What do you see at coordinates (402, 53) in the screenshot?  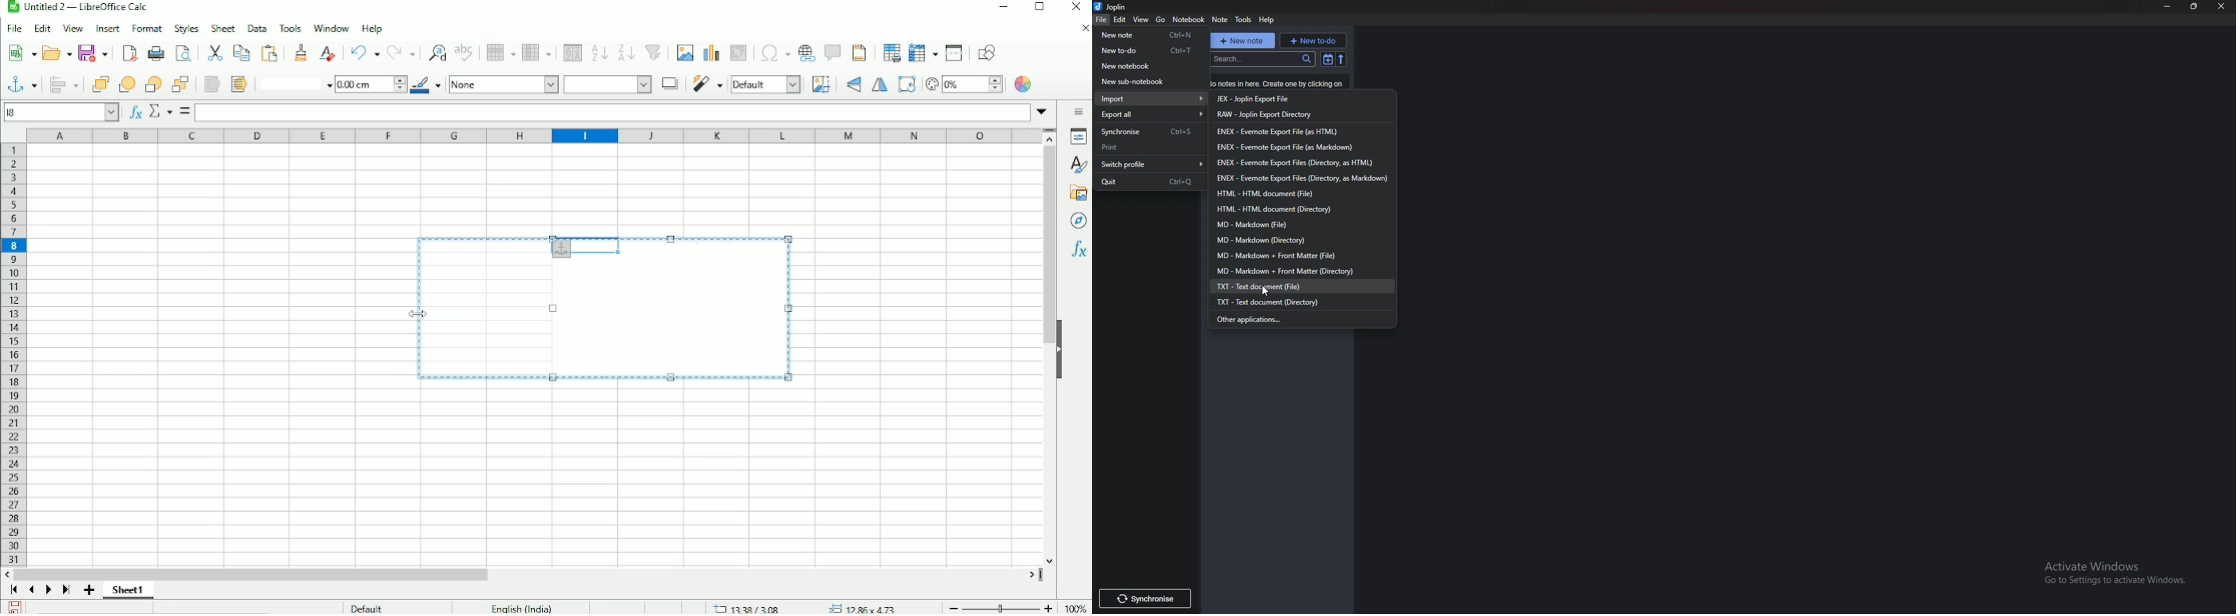 I see `Redo` at bounding box center [402, 53].